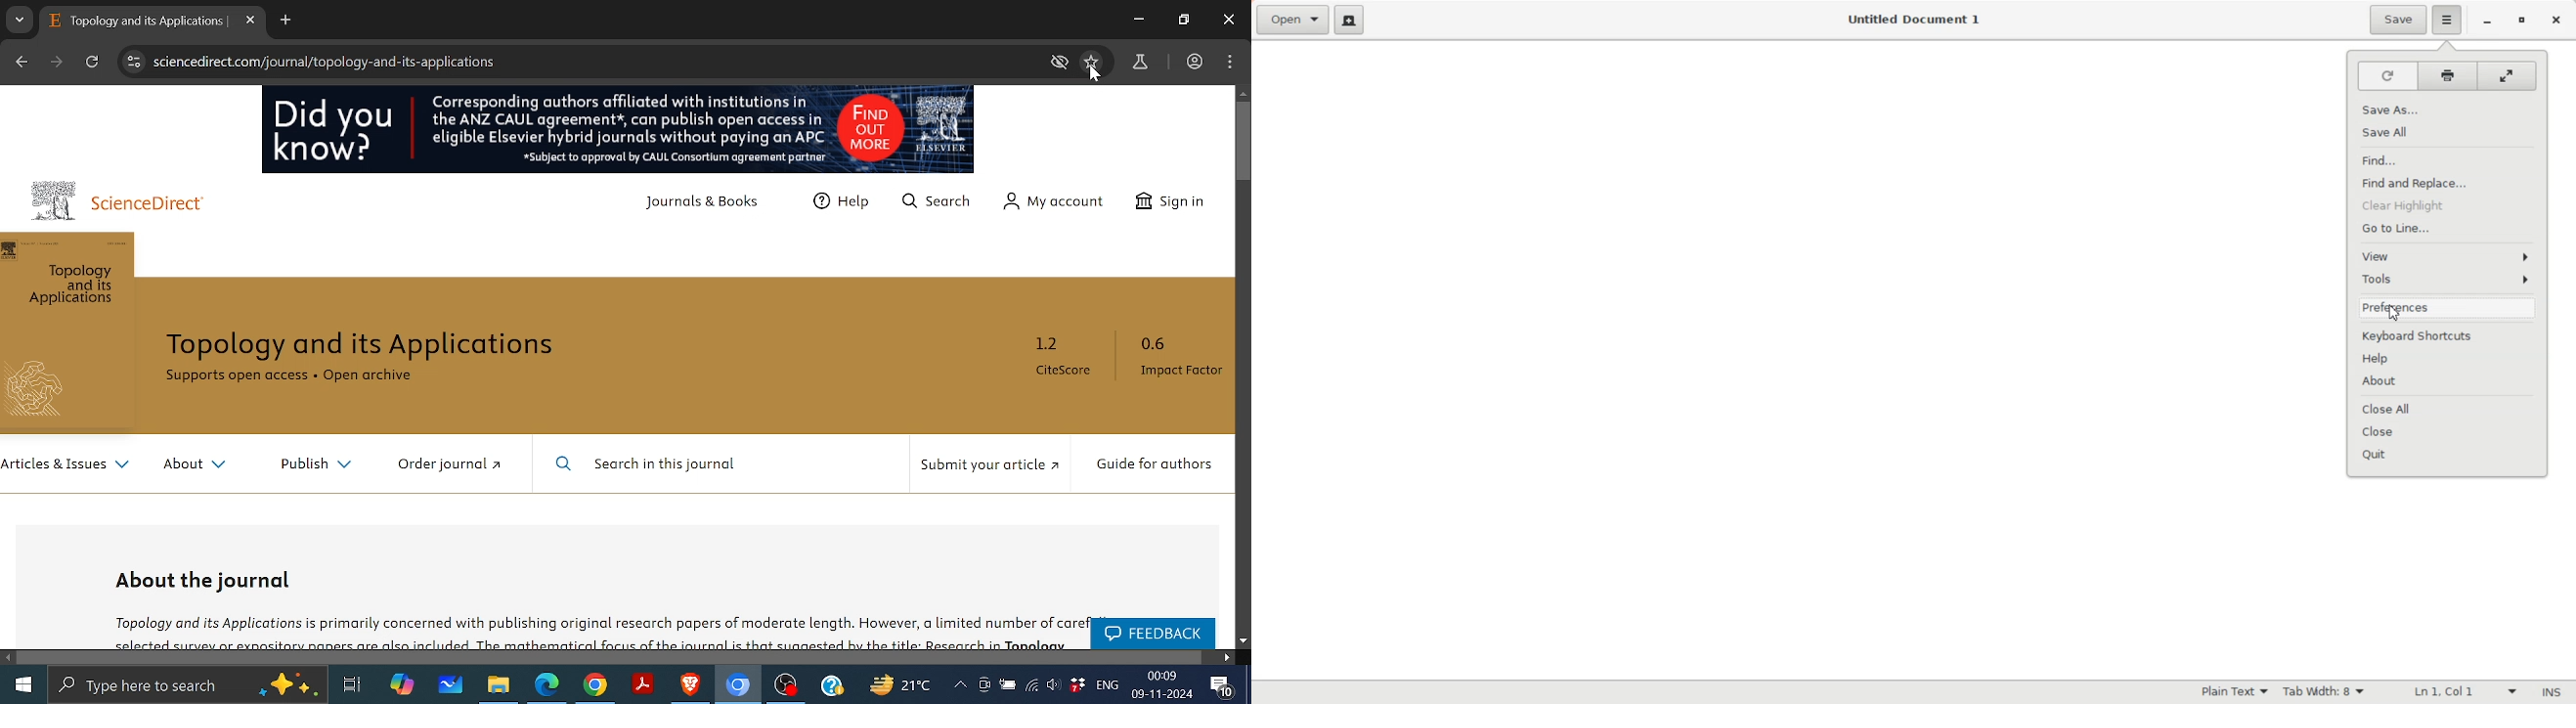 The height and width of the screenshot is (728, 2576). I want to click on Open file, so click(1292, 21).